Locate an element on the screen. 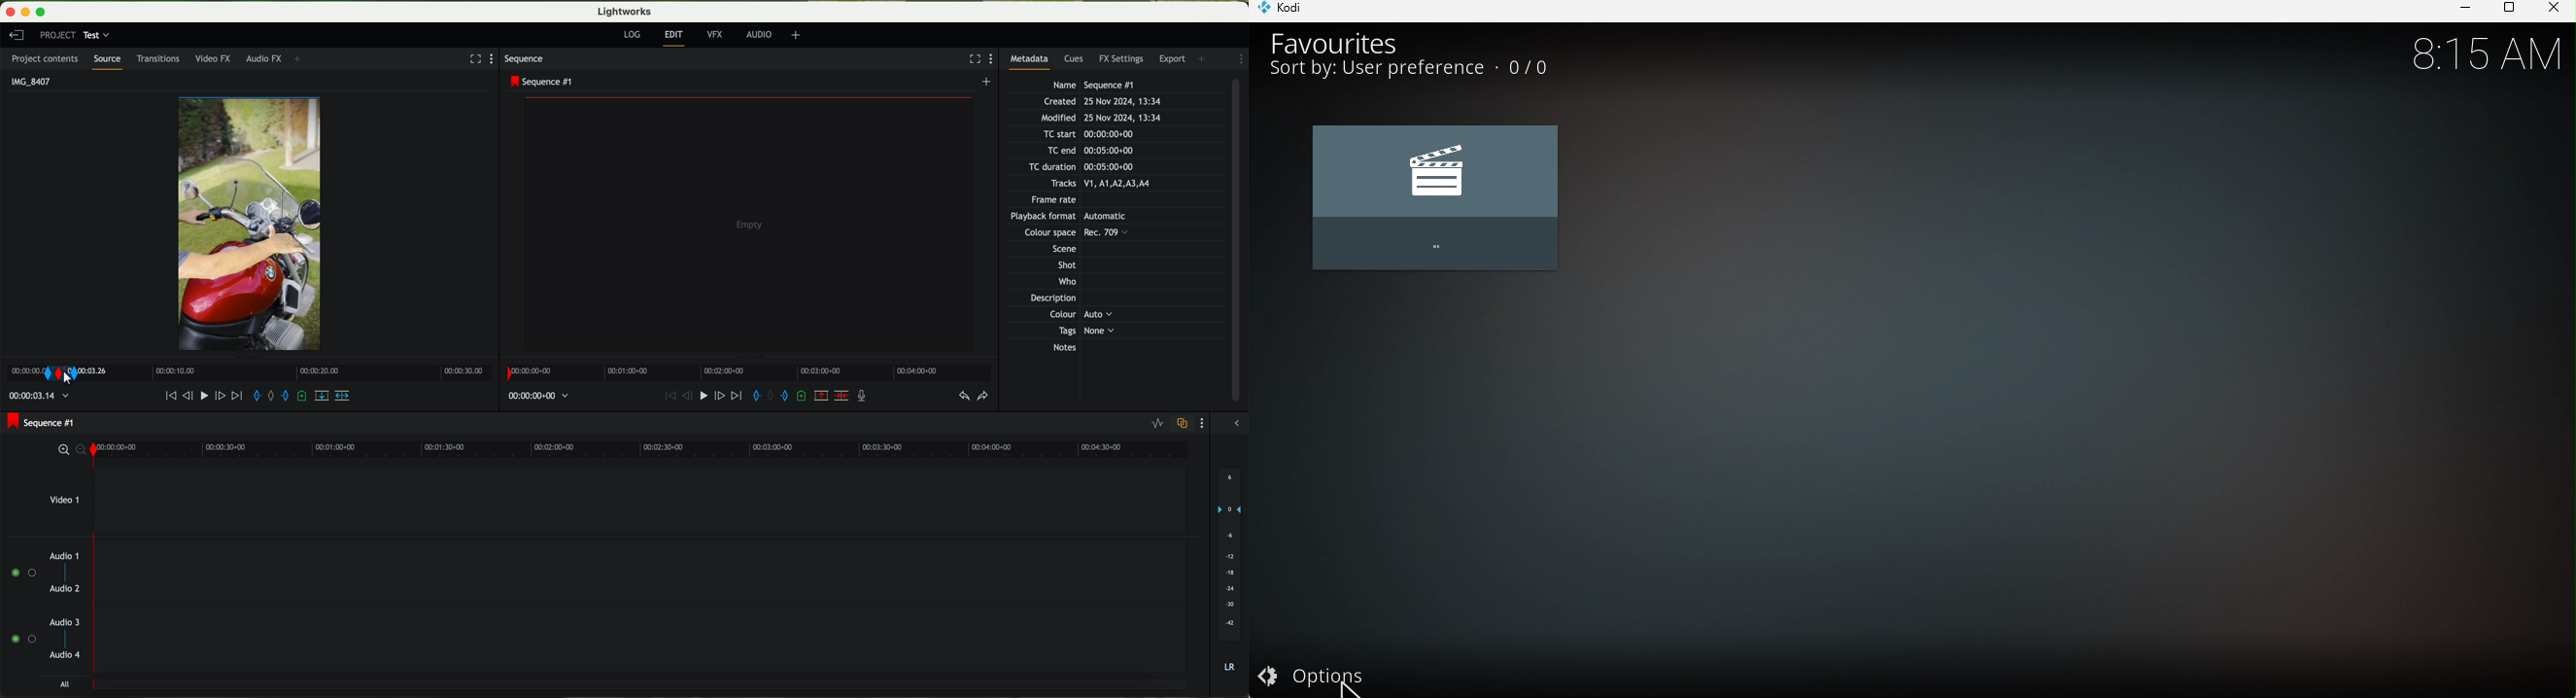  Shot is located at coordinates (1066, 265).